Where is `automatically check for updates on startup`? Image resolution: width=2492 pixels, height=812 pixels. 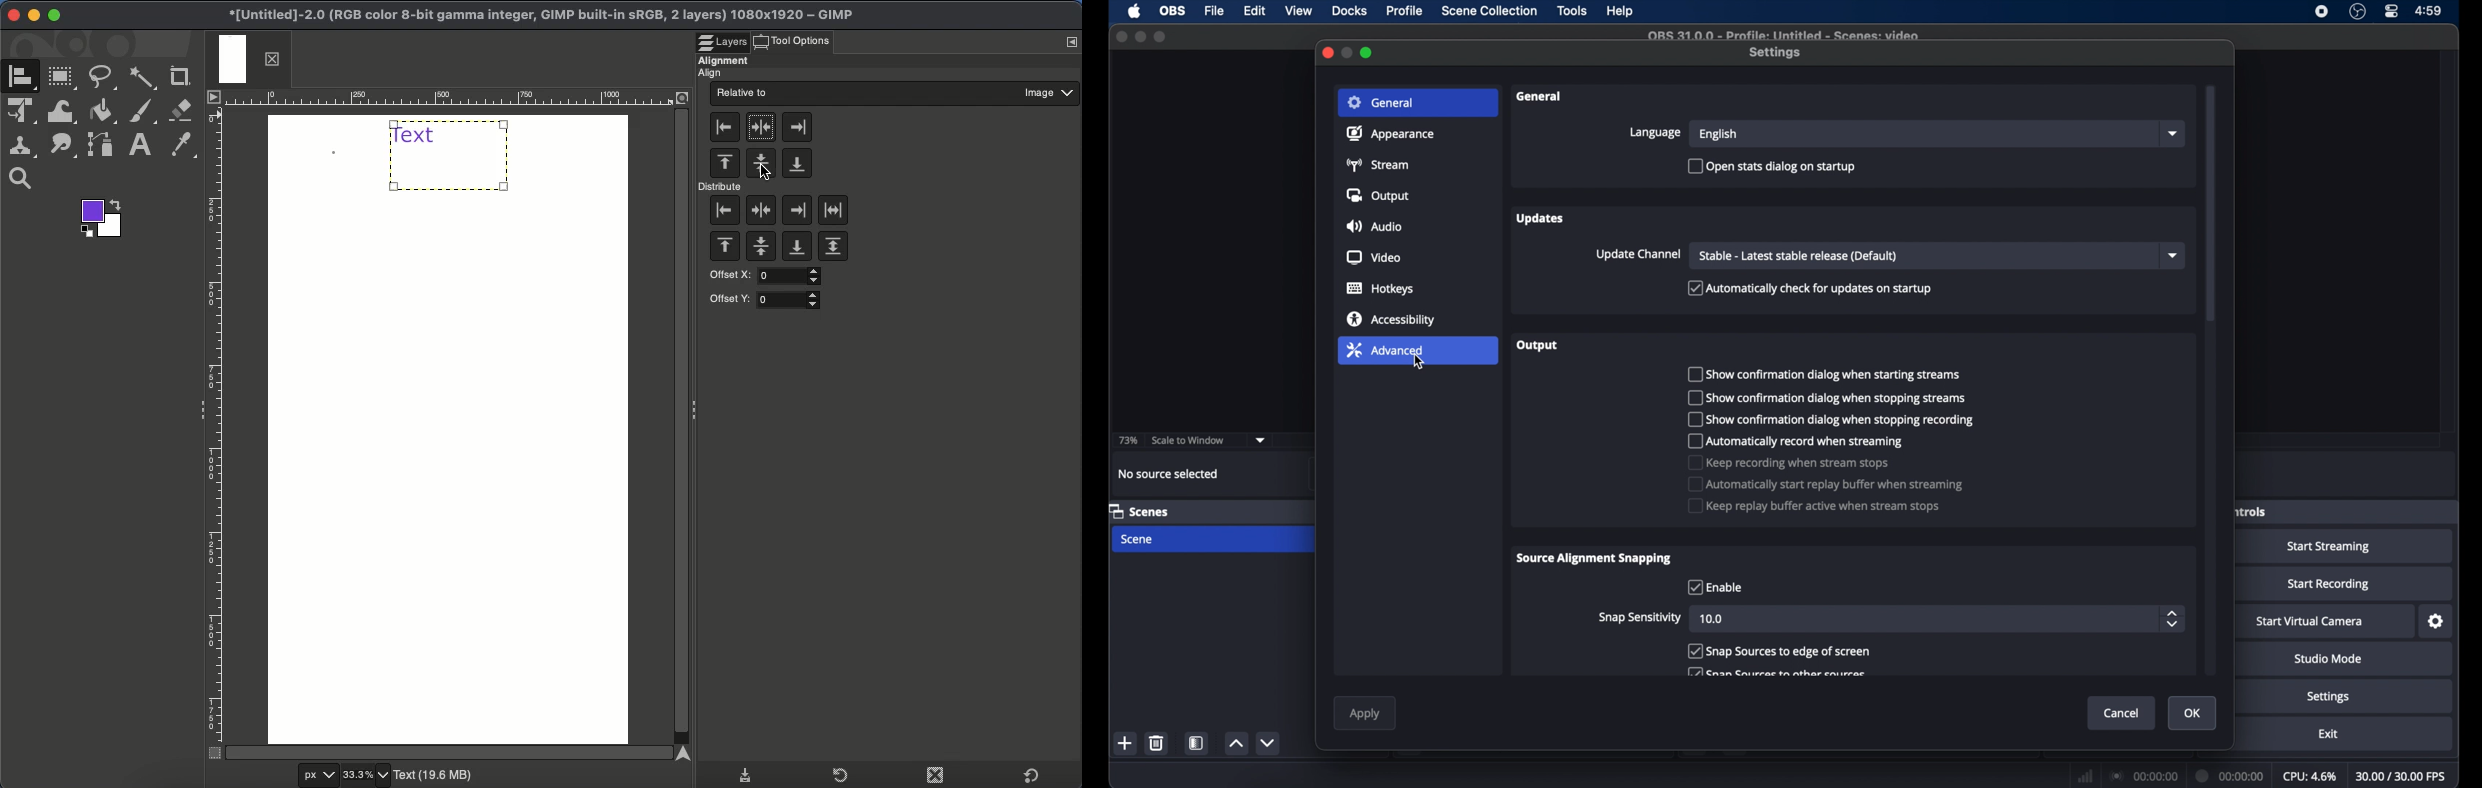 automatically check for updates on startup is located at coordinates (1809, 287).